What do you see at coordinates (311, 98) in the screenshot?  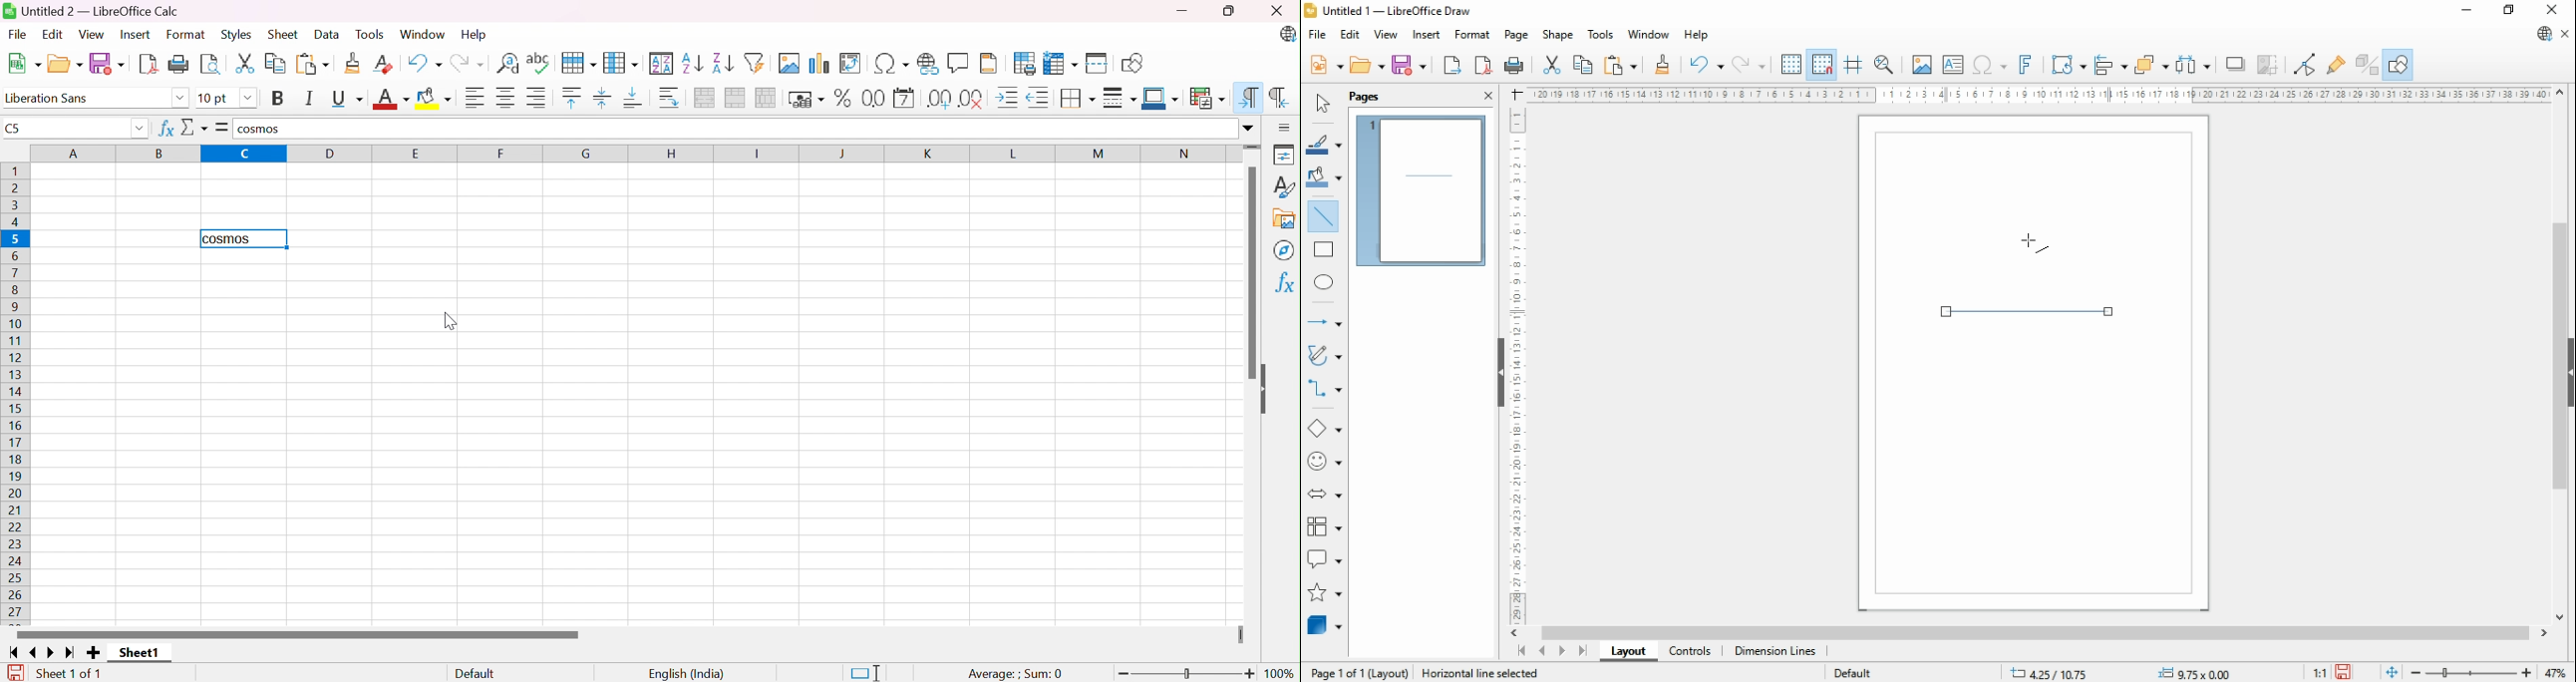 I see `Italic` at bounding box center [311, 98].